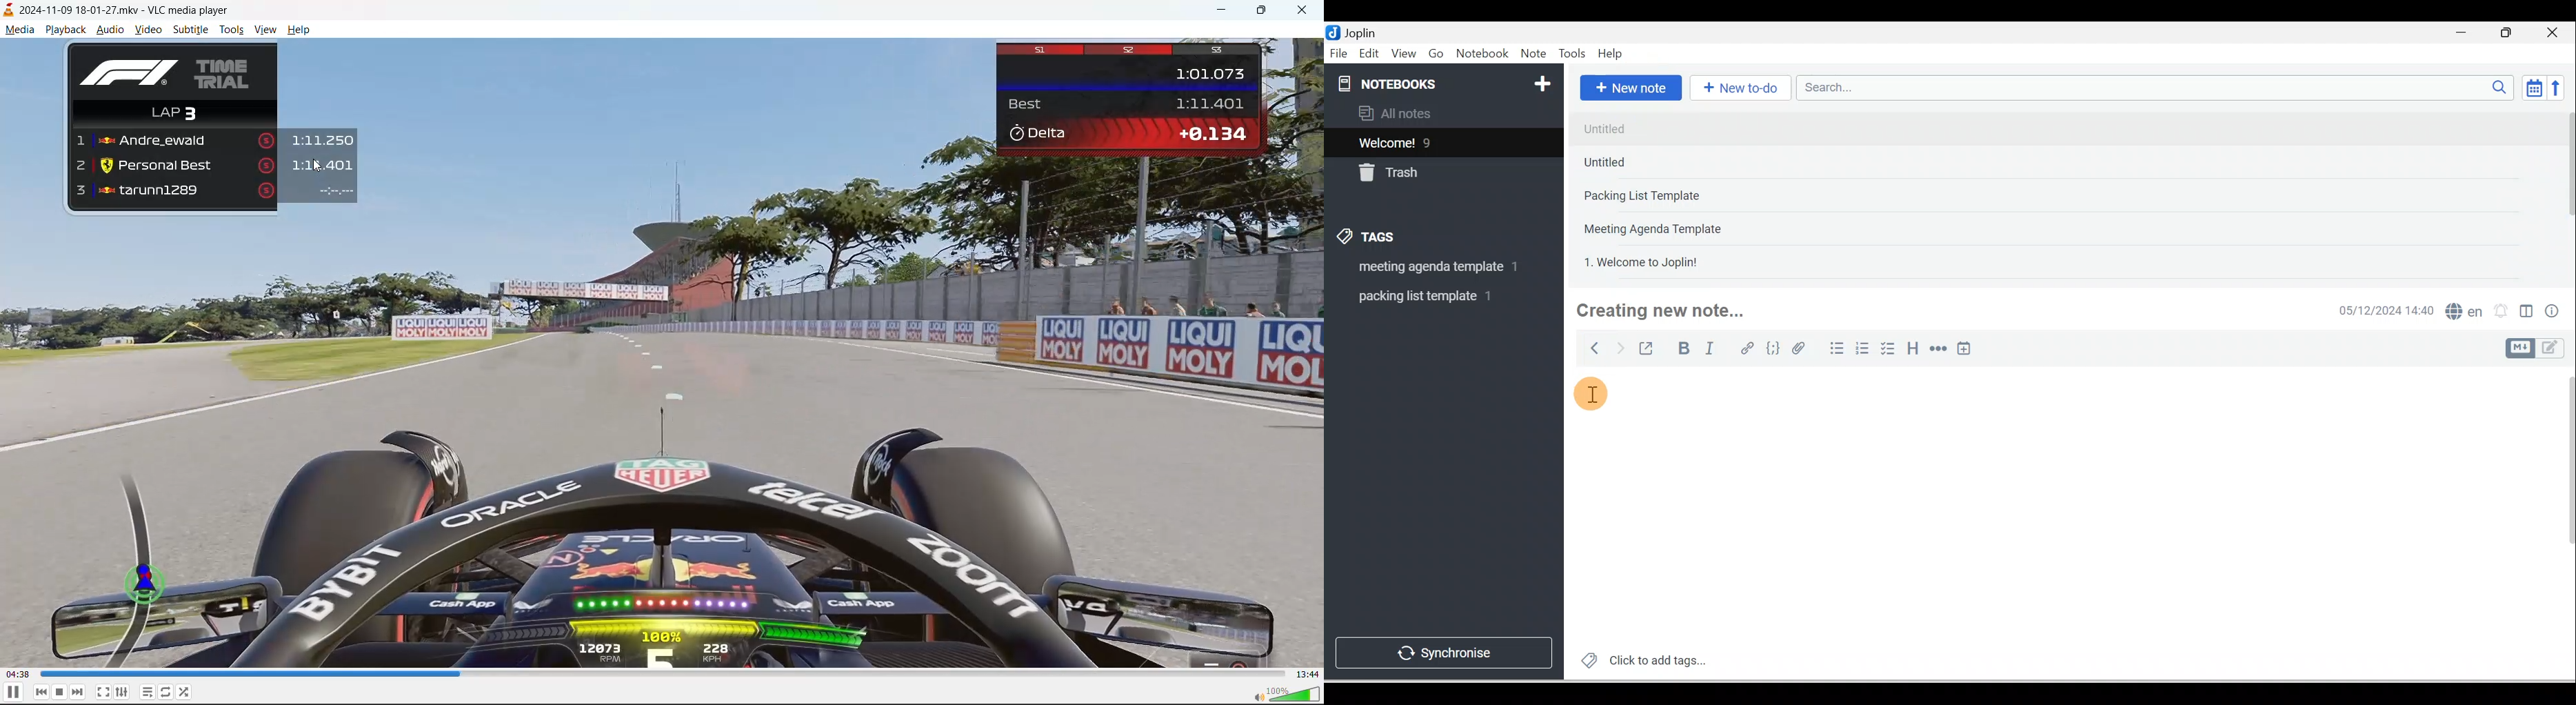 The height and width of the screenshot is (728, 2576). I want to click on Toggle external editing, so click(1648, 351).